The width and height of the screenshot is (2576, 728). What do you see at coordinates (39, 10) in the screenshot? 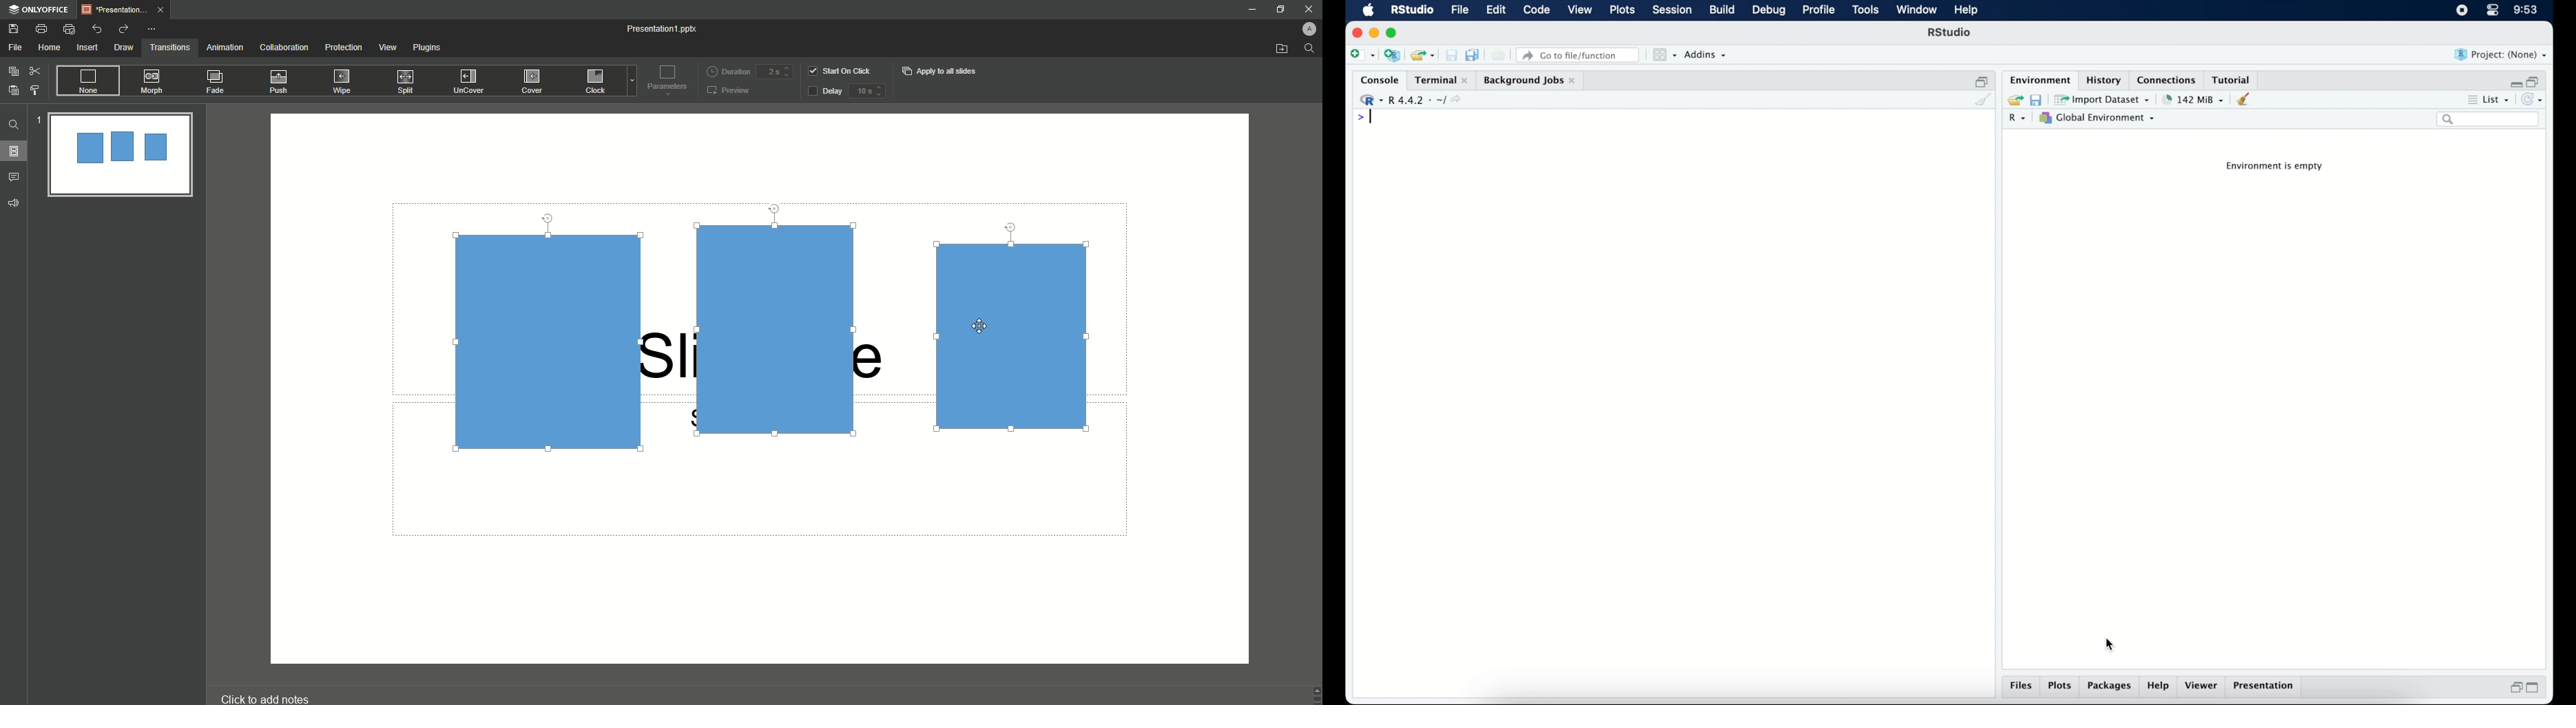
I see `ONLYOFFICE` at bounding box center [39, 10].